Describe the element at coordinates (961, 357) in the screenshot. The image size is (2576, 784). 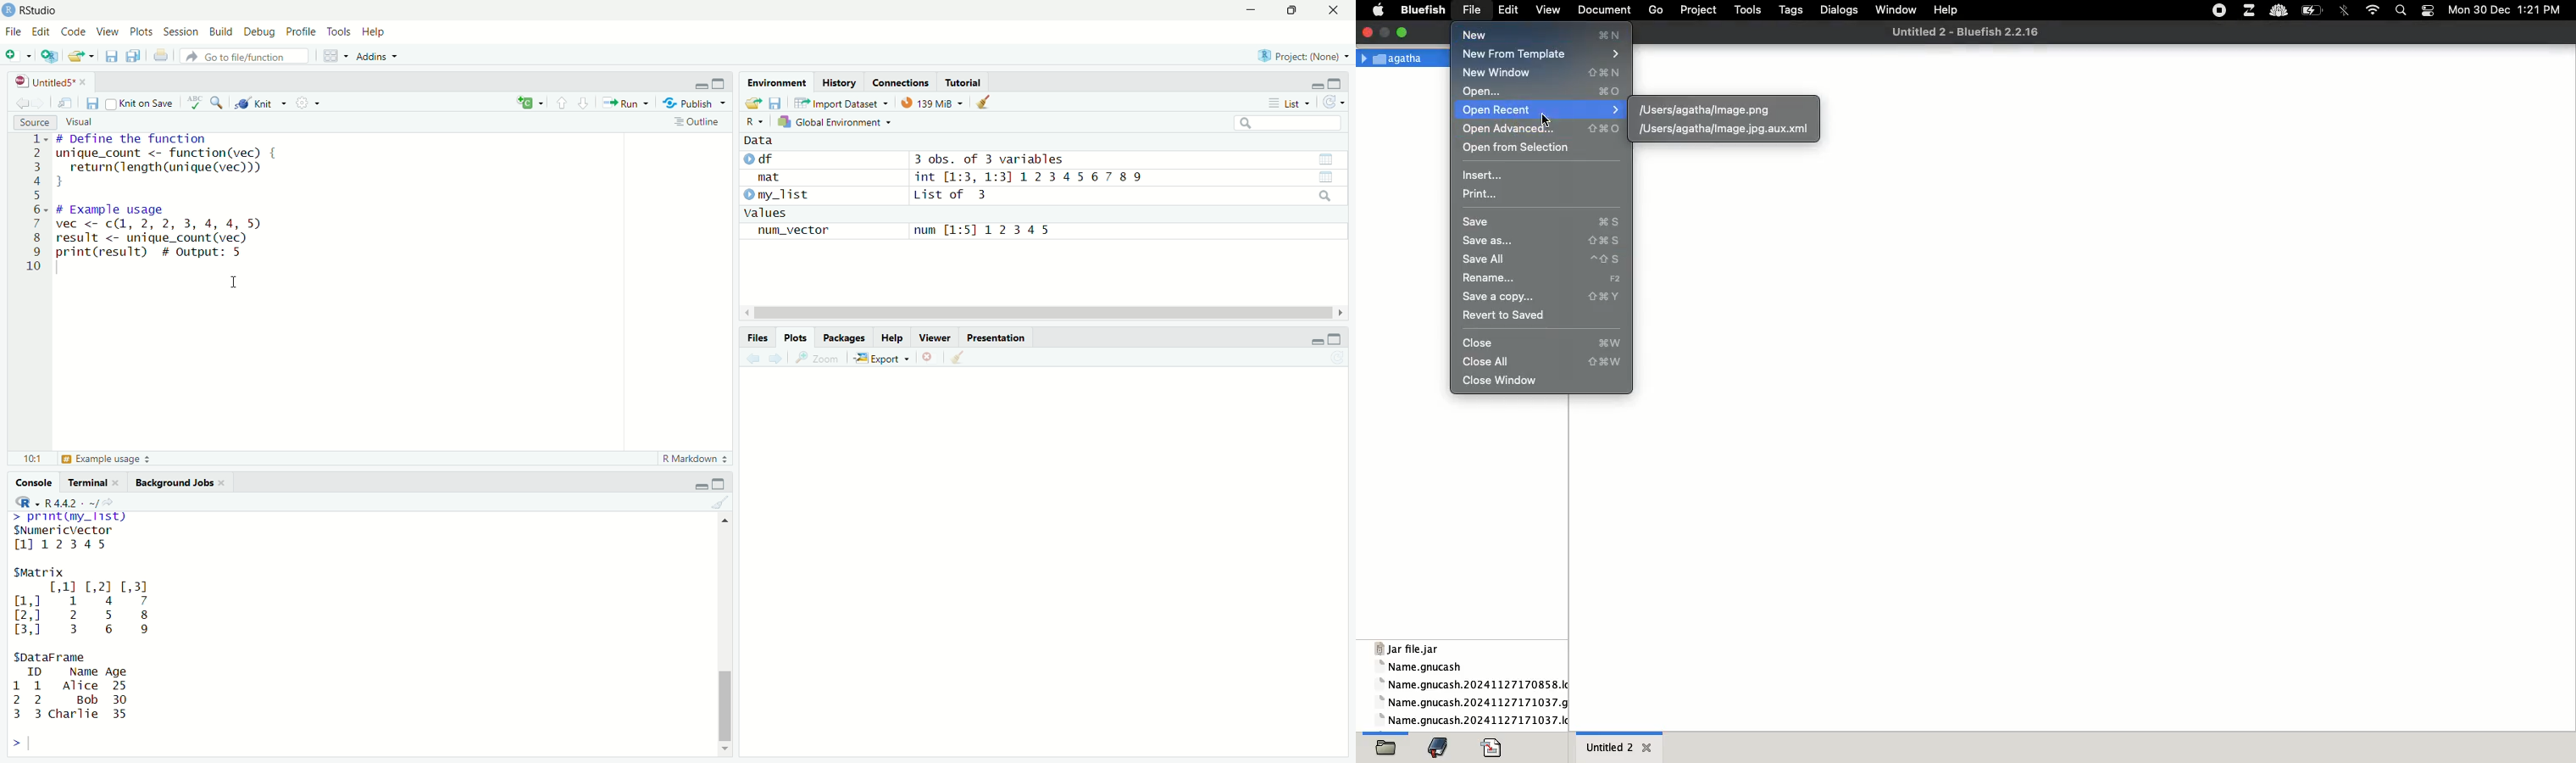
I see `clear all plots` at that location.